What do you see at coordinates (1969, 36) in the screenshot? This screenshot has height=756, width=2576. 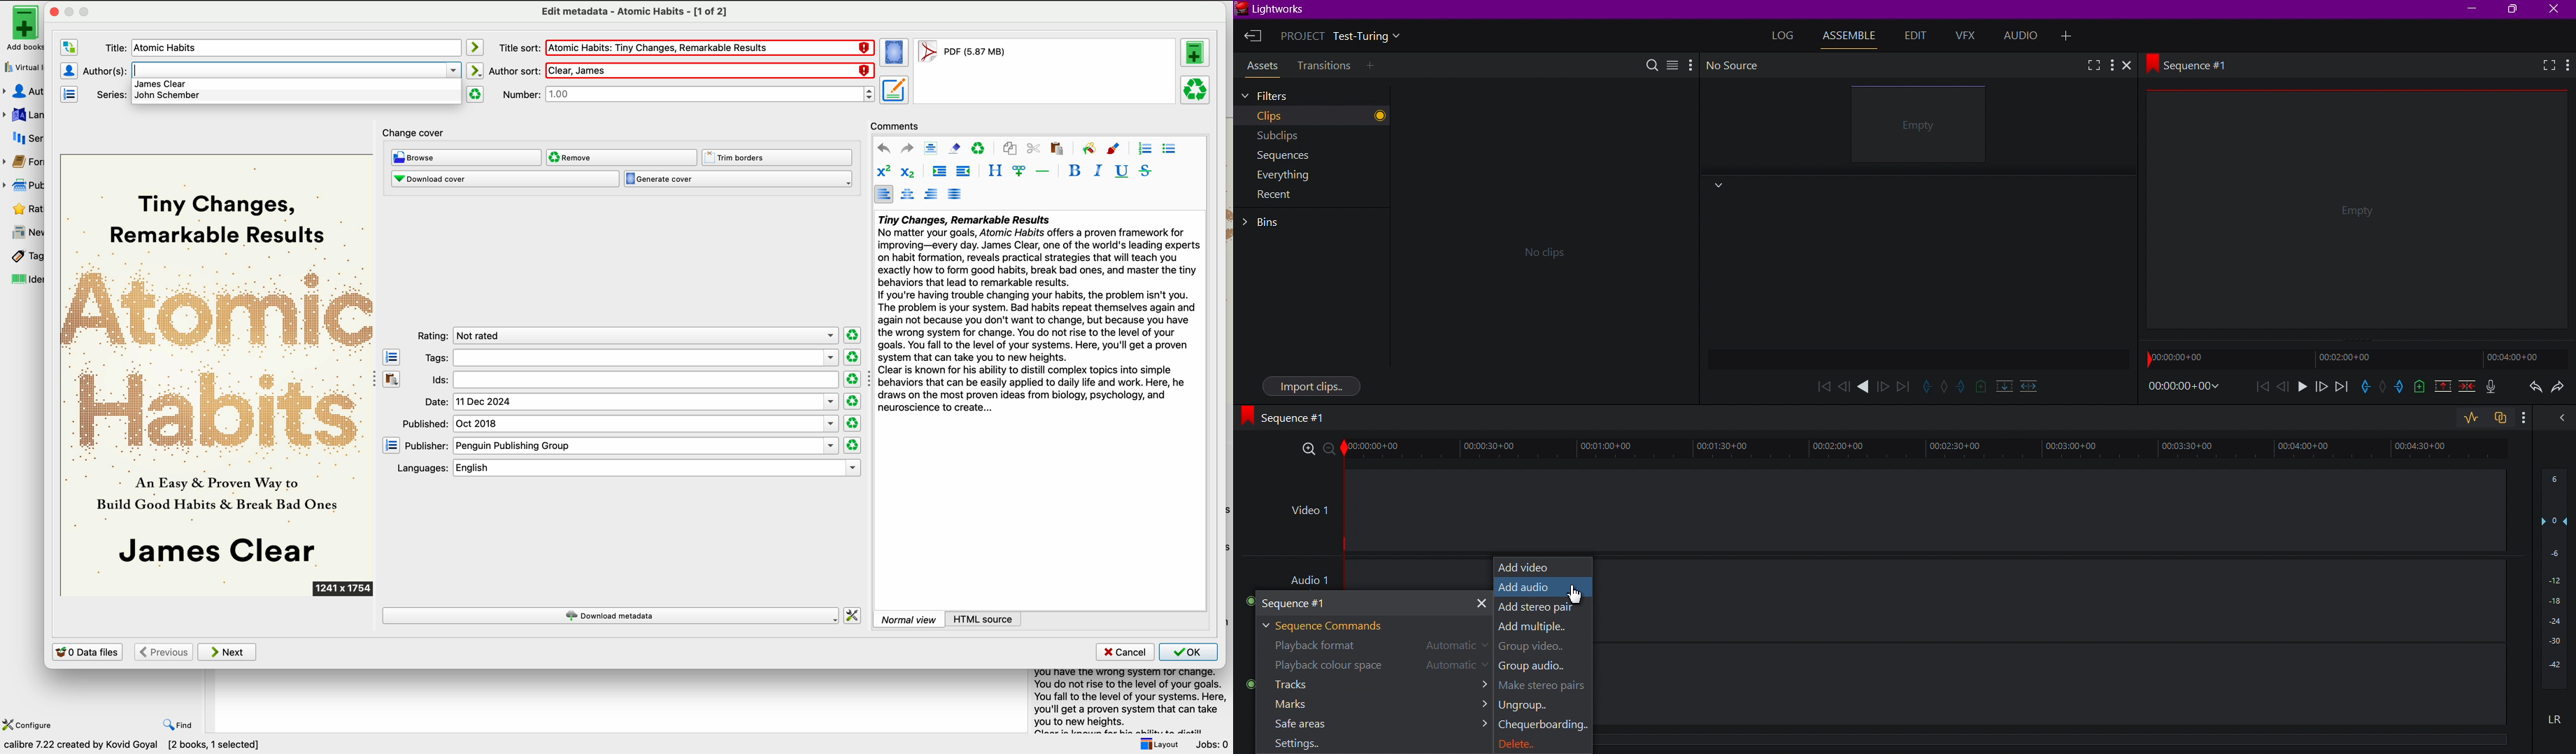 I see `VFX` at bounding box center [1969, 36].